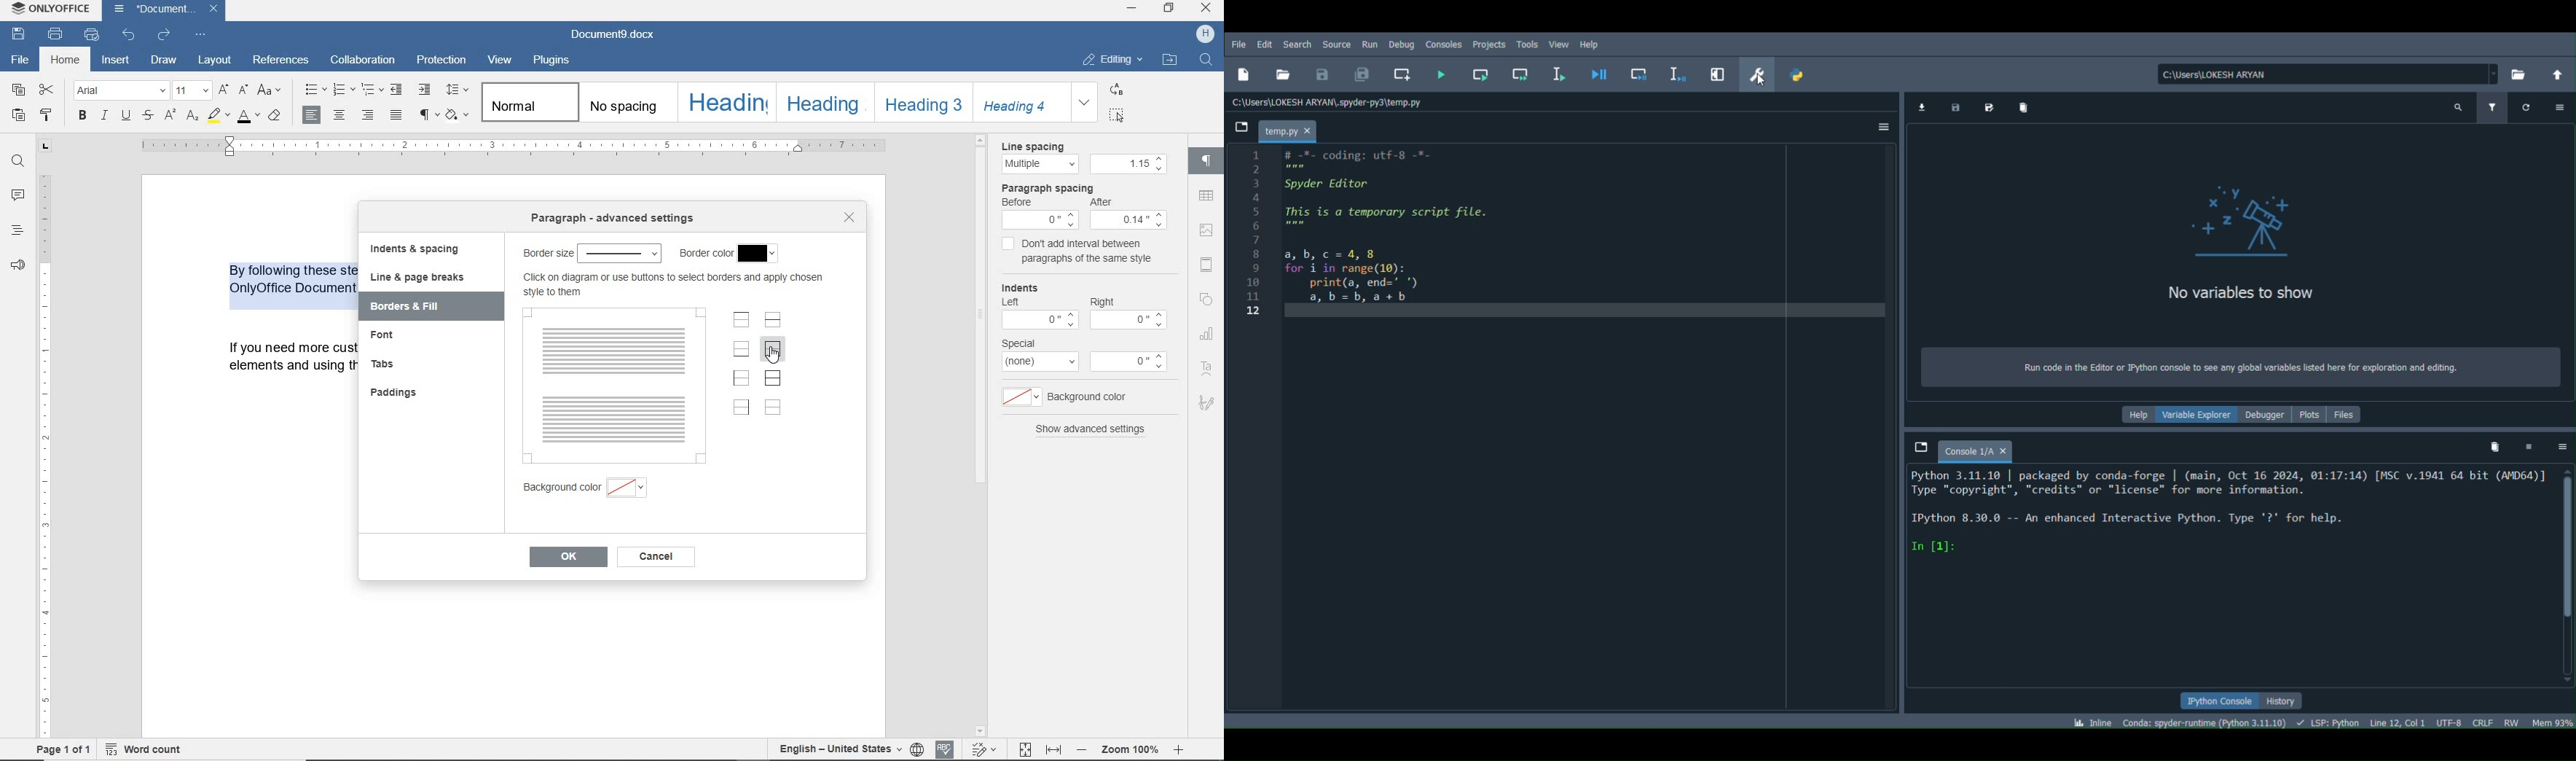 The height and width of the screenshot is (784, 2576). I want to click on File EOL status, so click(2482, 724).